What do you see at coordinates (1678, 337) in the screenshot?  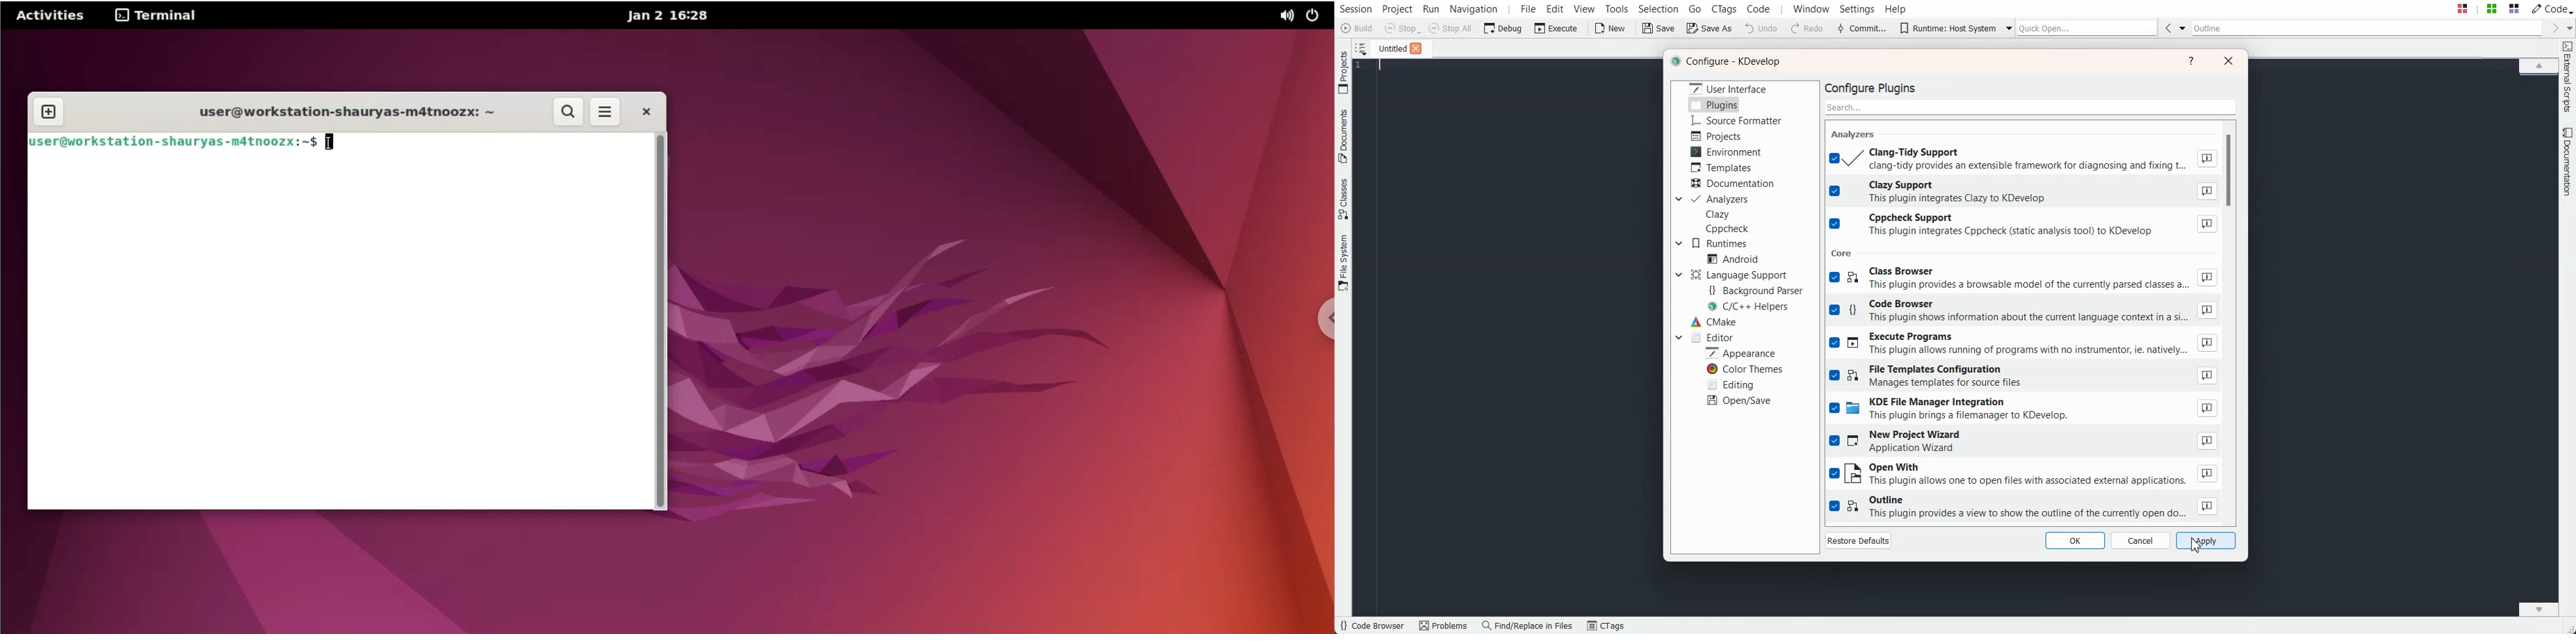 I see `Drop down box` at bounding box center [1678, 337].